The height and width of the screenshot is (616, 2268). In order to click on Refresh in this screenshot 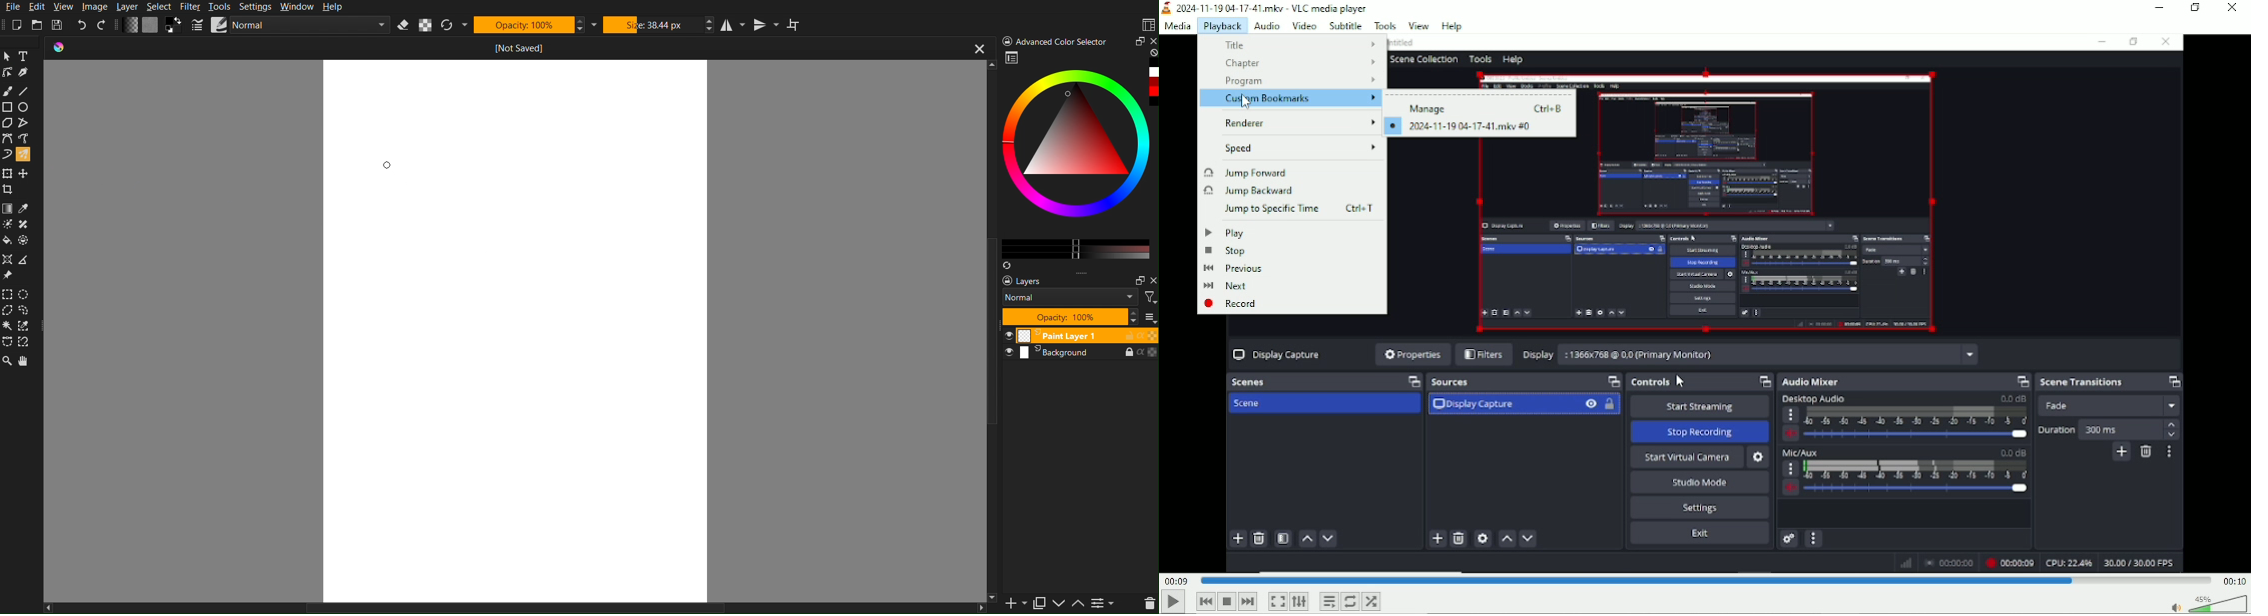, I will do `click(451, 25)`.